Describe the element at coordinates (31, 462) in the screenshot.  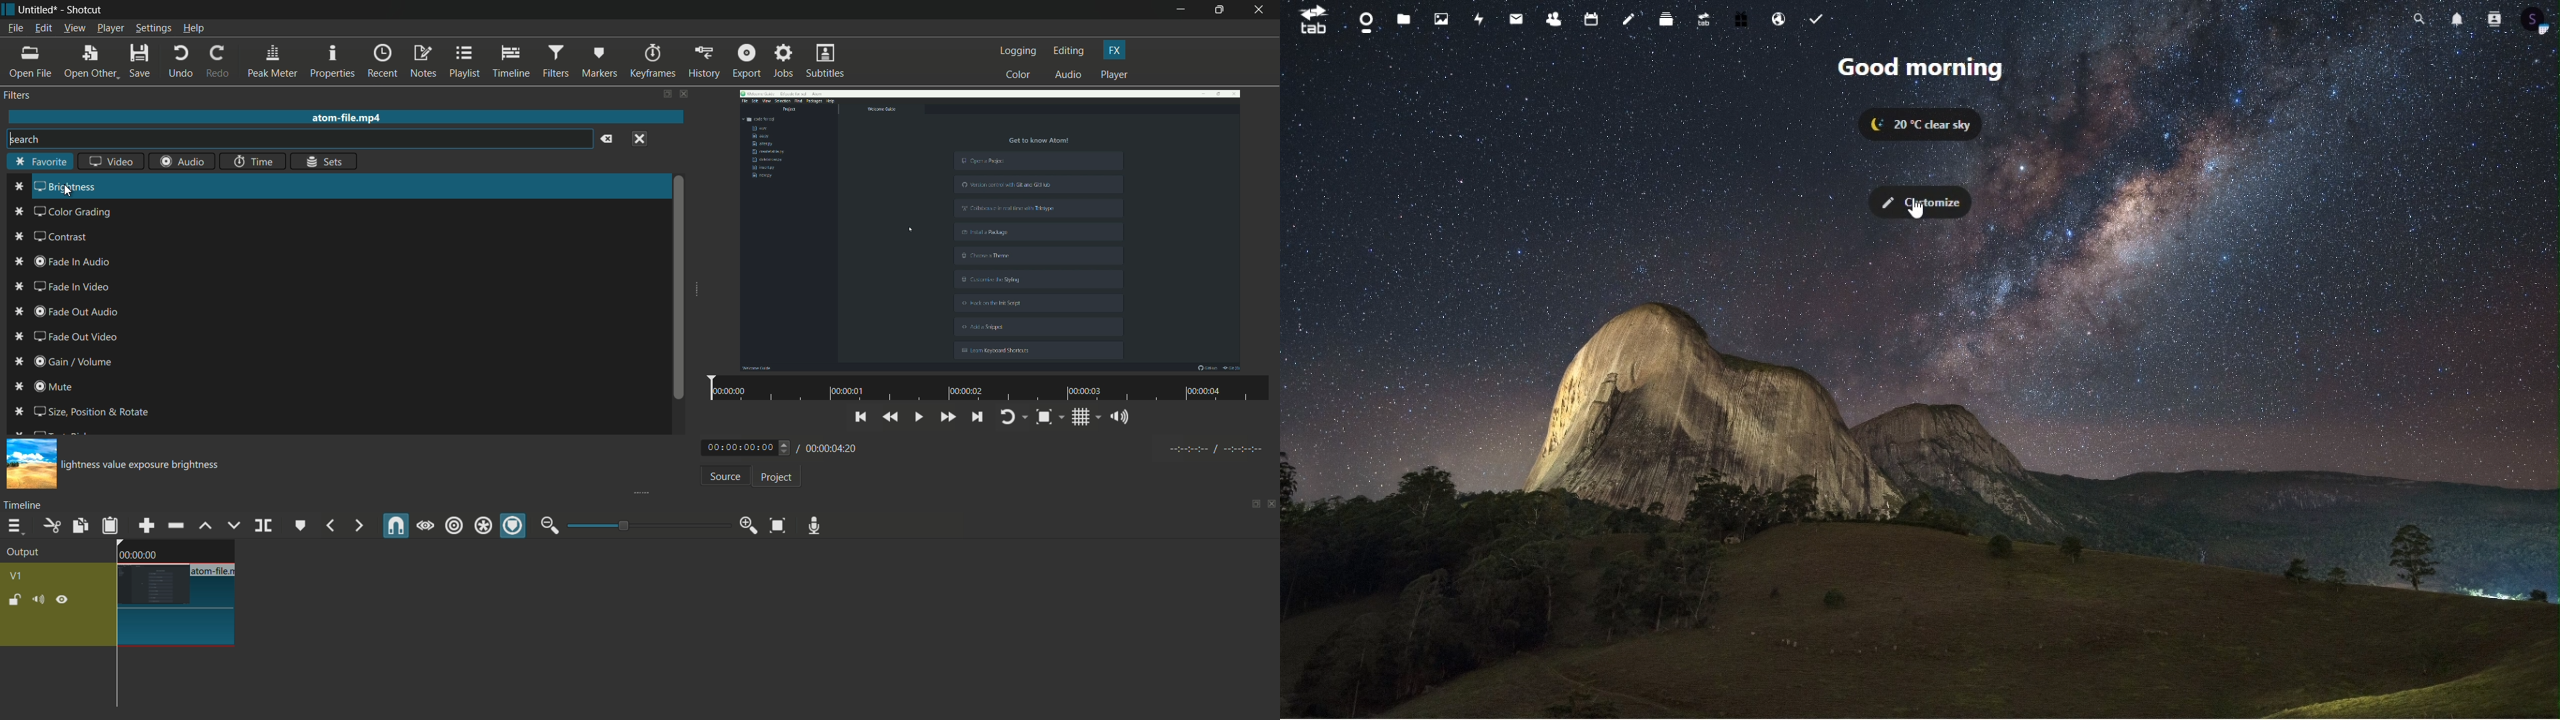
I see `Image` at that location.